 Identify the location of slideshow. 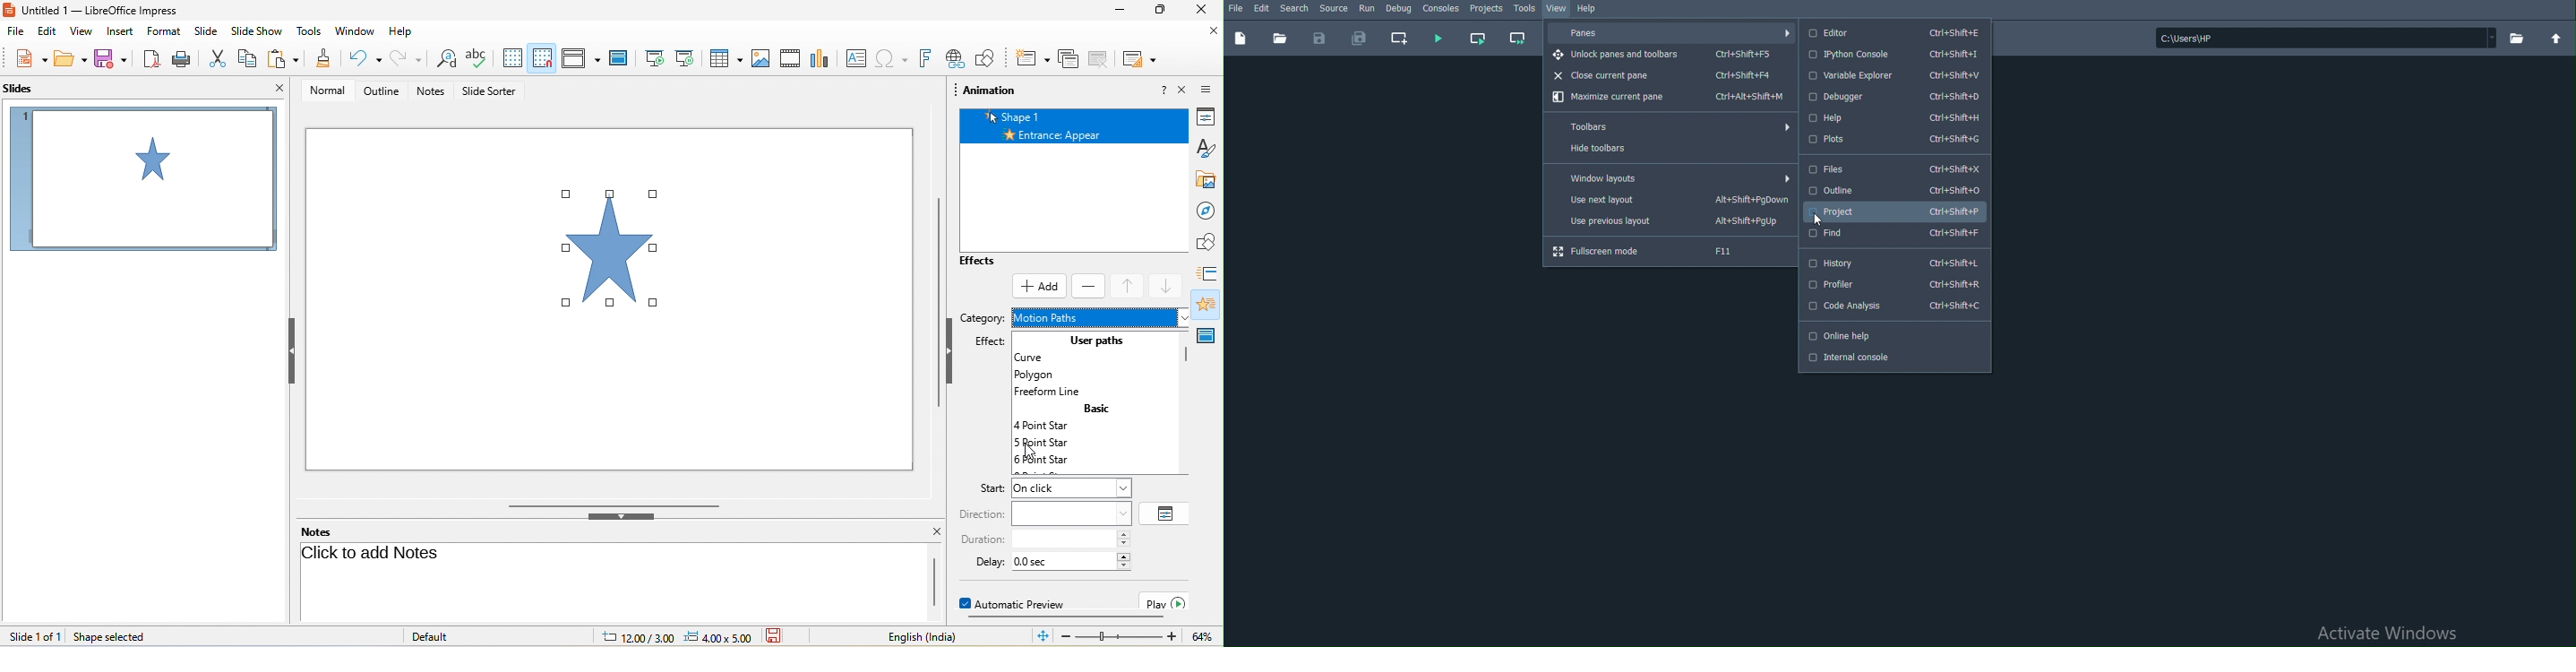
(256, 32).